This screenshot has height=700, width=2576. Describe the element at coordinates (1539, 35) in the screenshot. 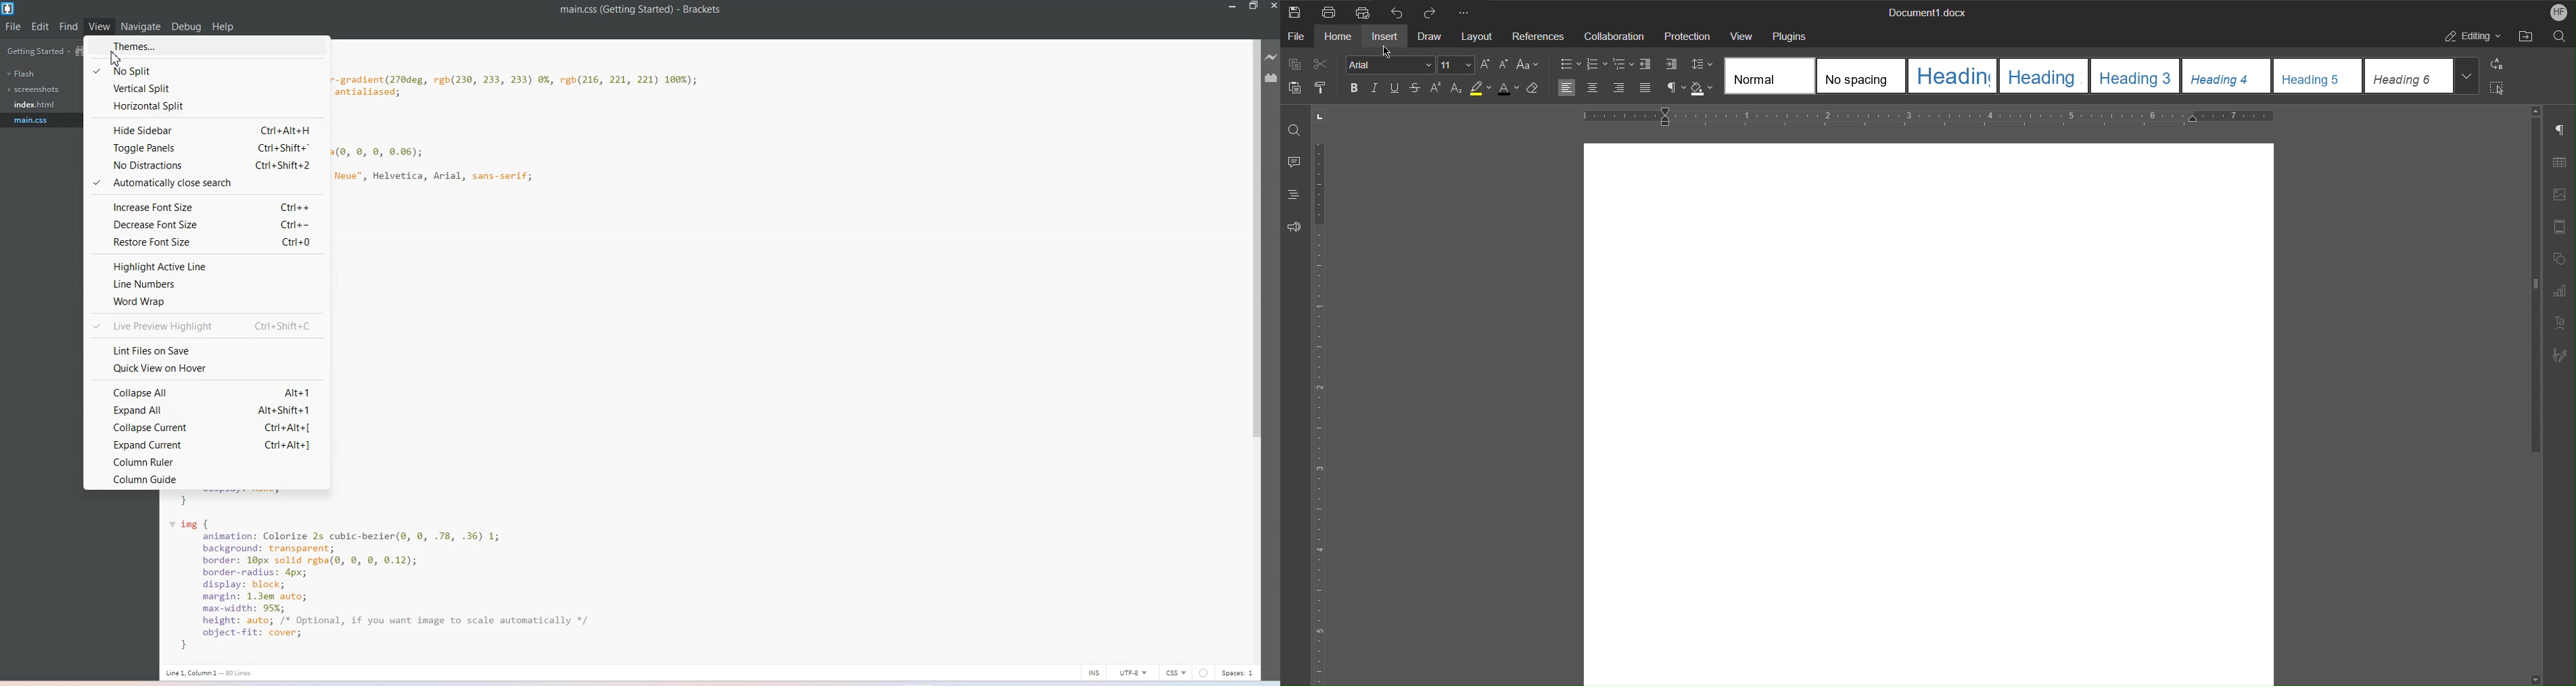

I see `References` at that location.